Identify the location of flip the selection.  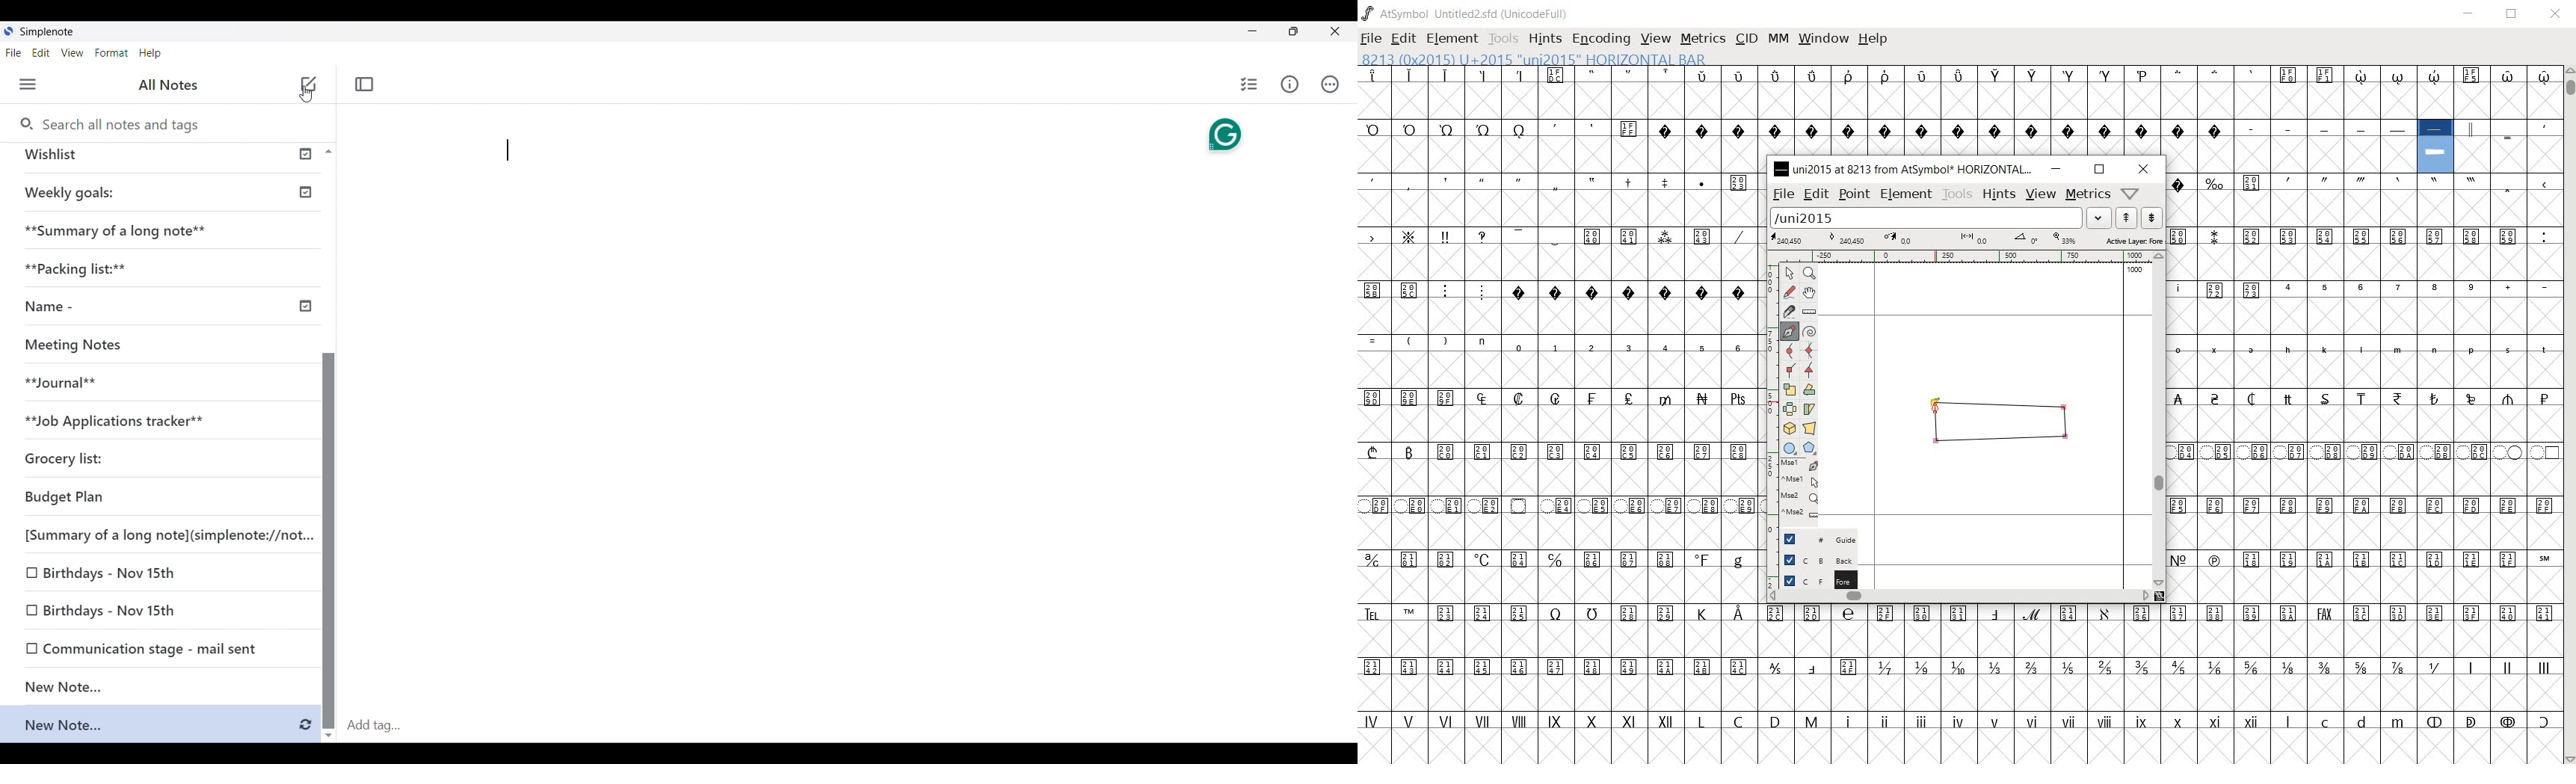
(1789, 408).